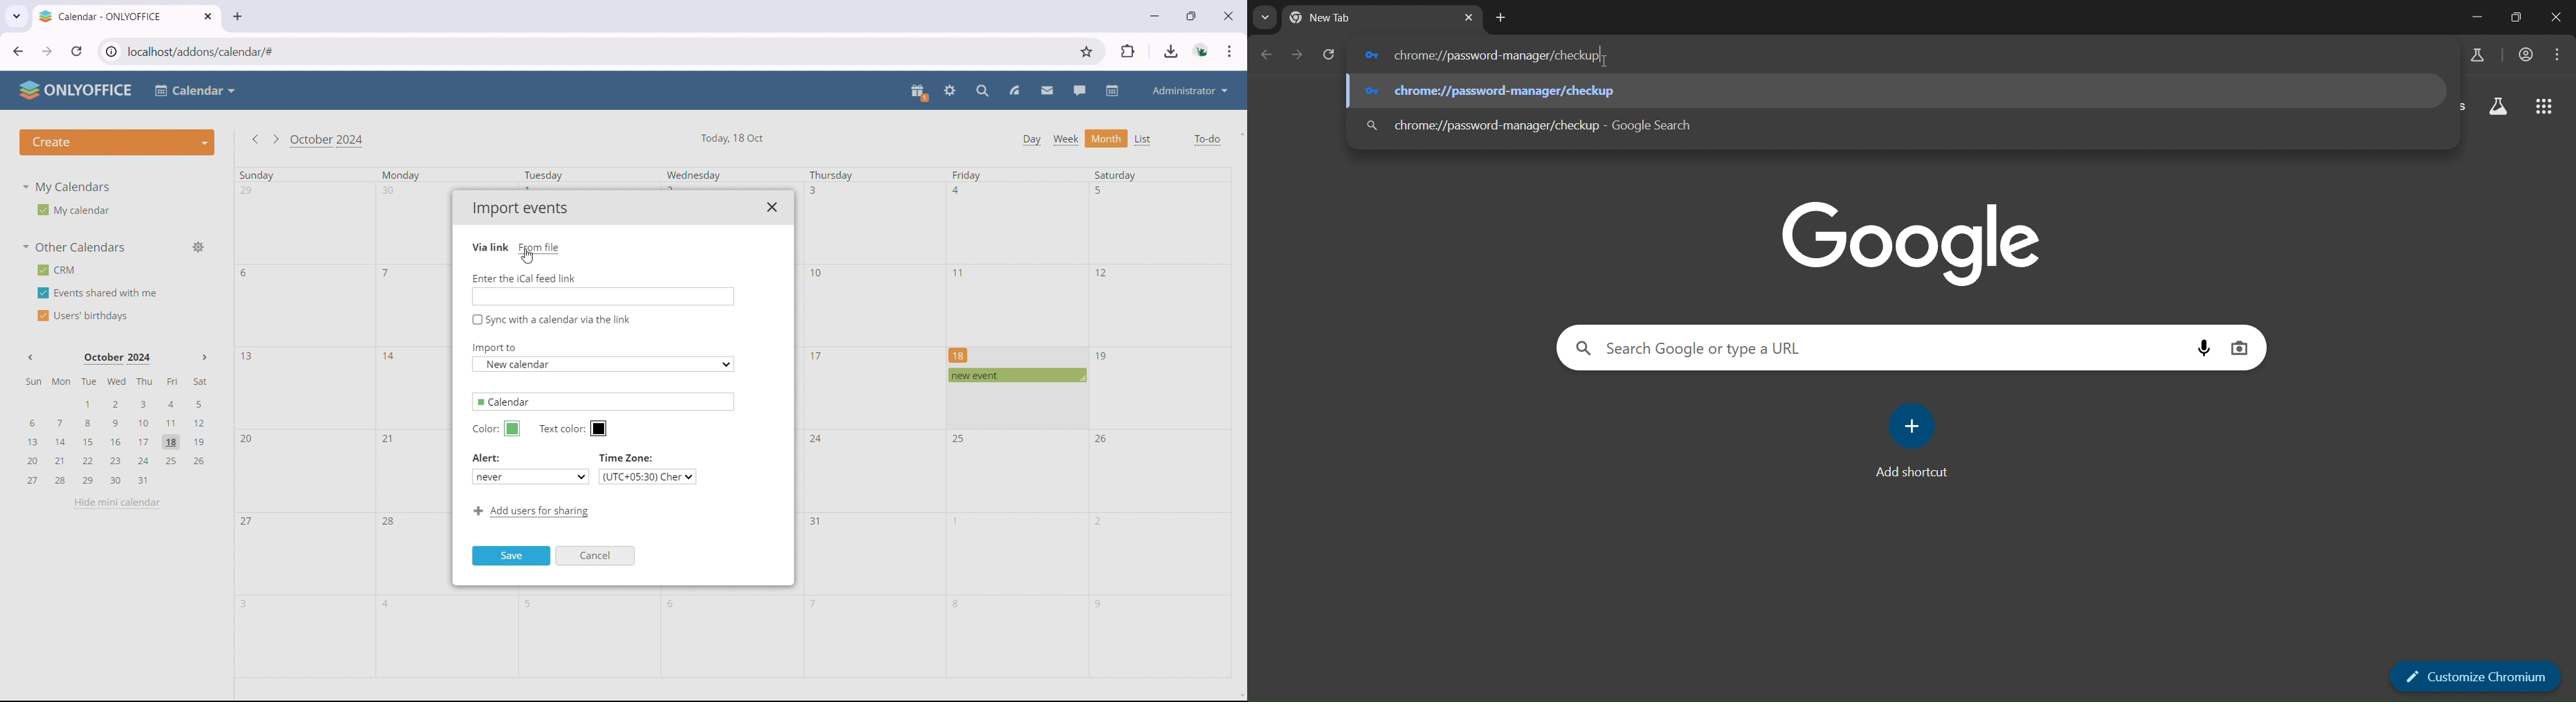  What do you see at coordinates (2553, 17) in the screenshot?
I see `close` at bounding box center [2553, 17].